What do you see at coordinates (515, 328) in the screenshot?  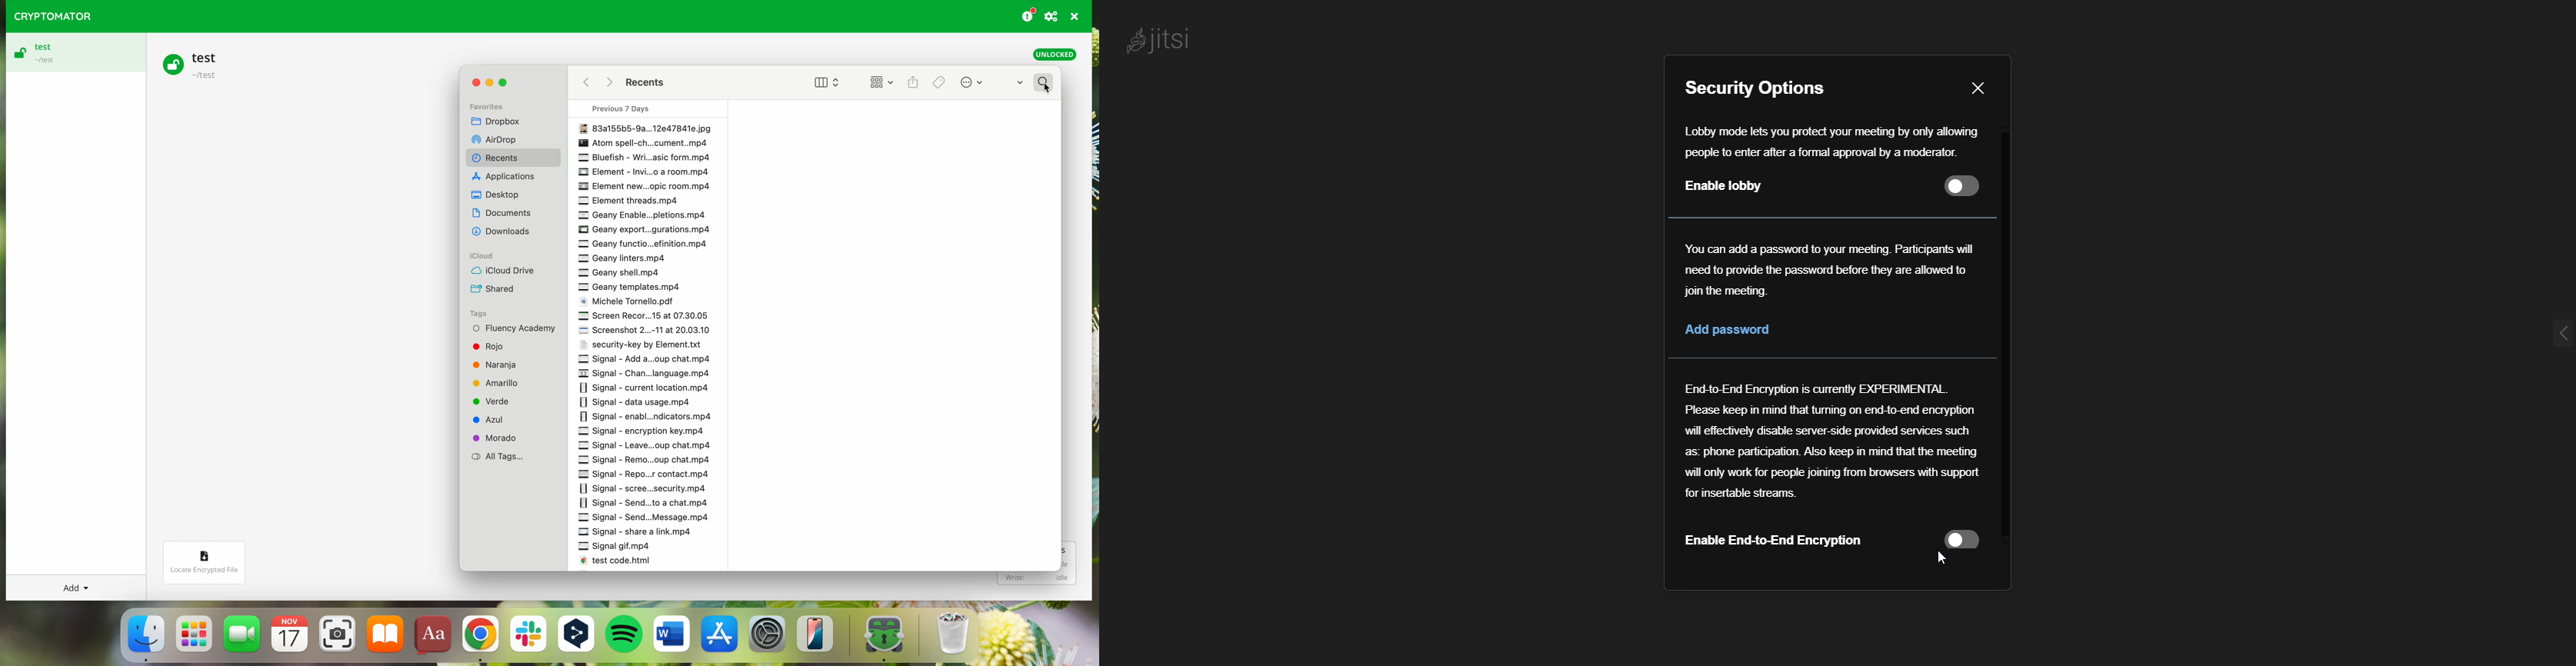 I see `Fluency Academy` at bounding box center [515, 328].